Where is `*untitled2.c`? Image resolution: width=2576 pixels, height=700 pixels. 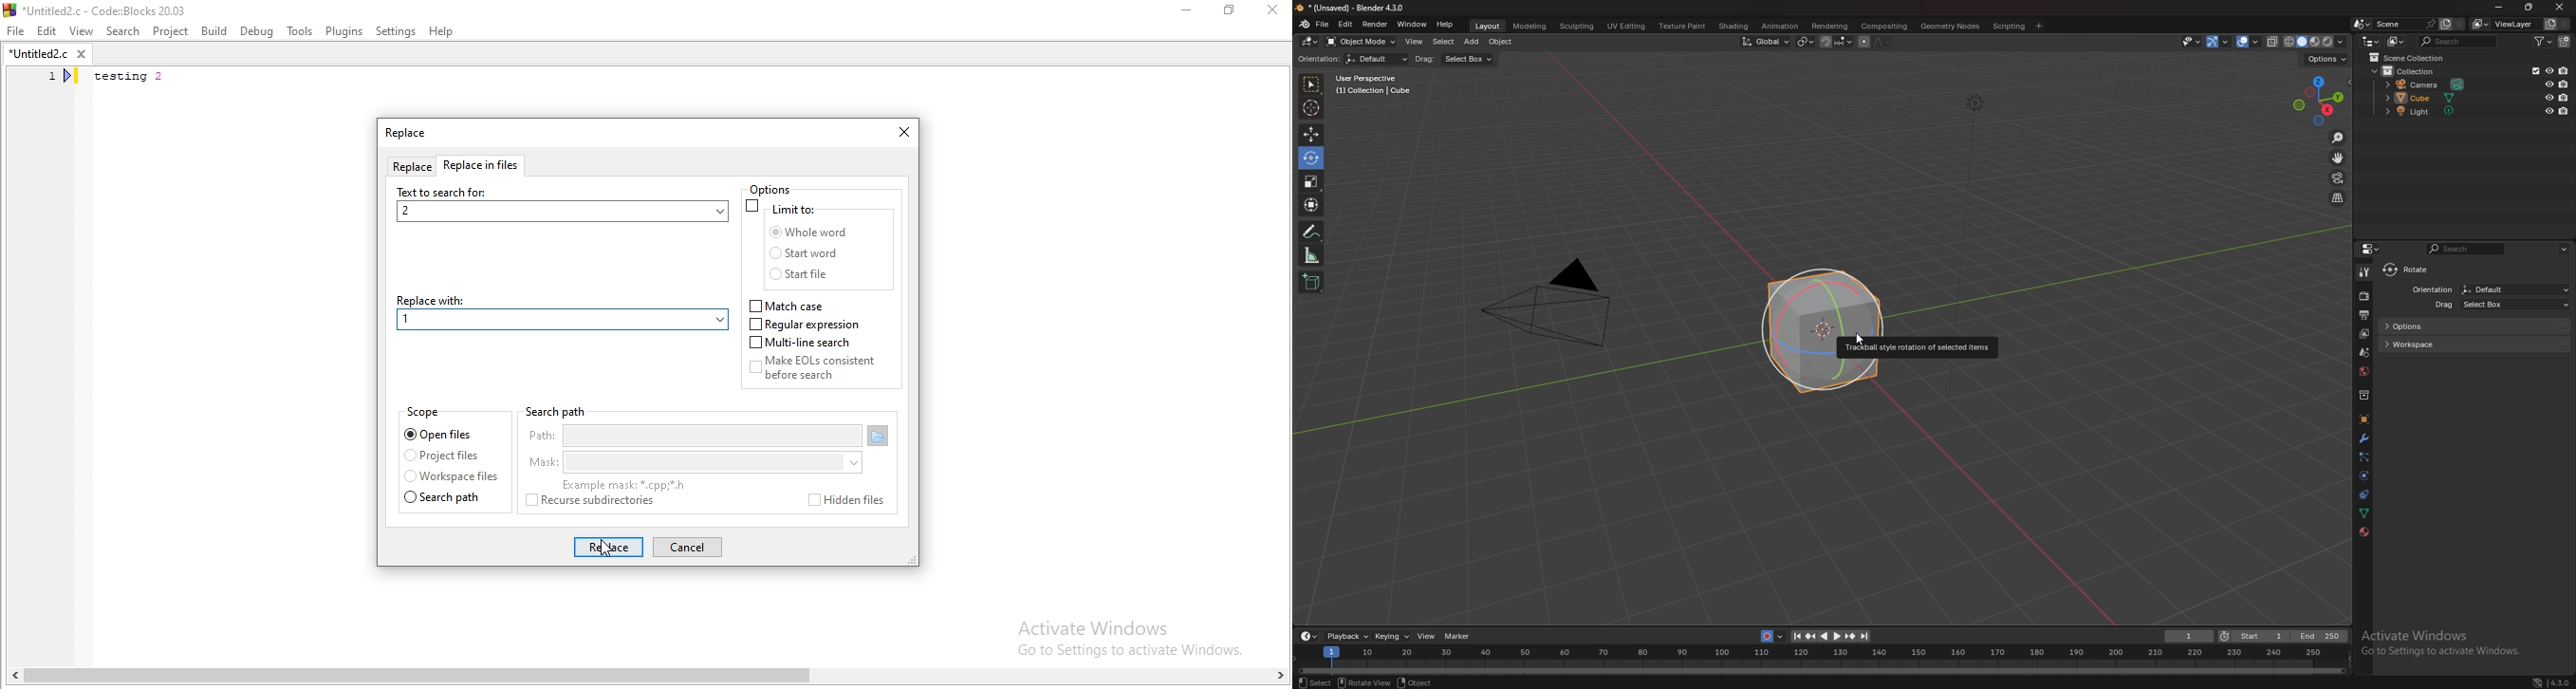 *untitled2.c is located at coordinates (46, 56).